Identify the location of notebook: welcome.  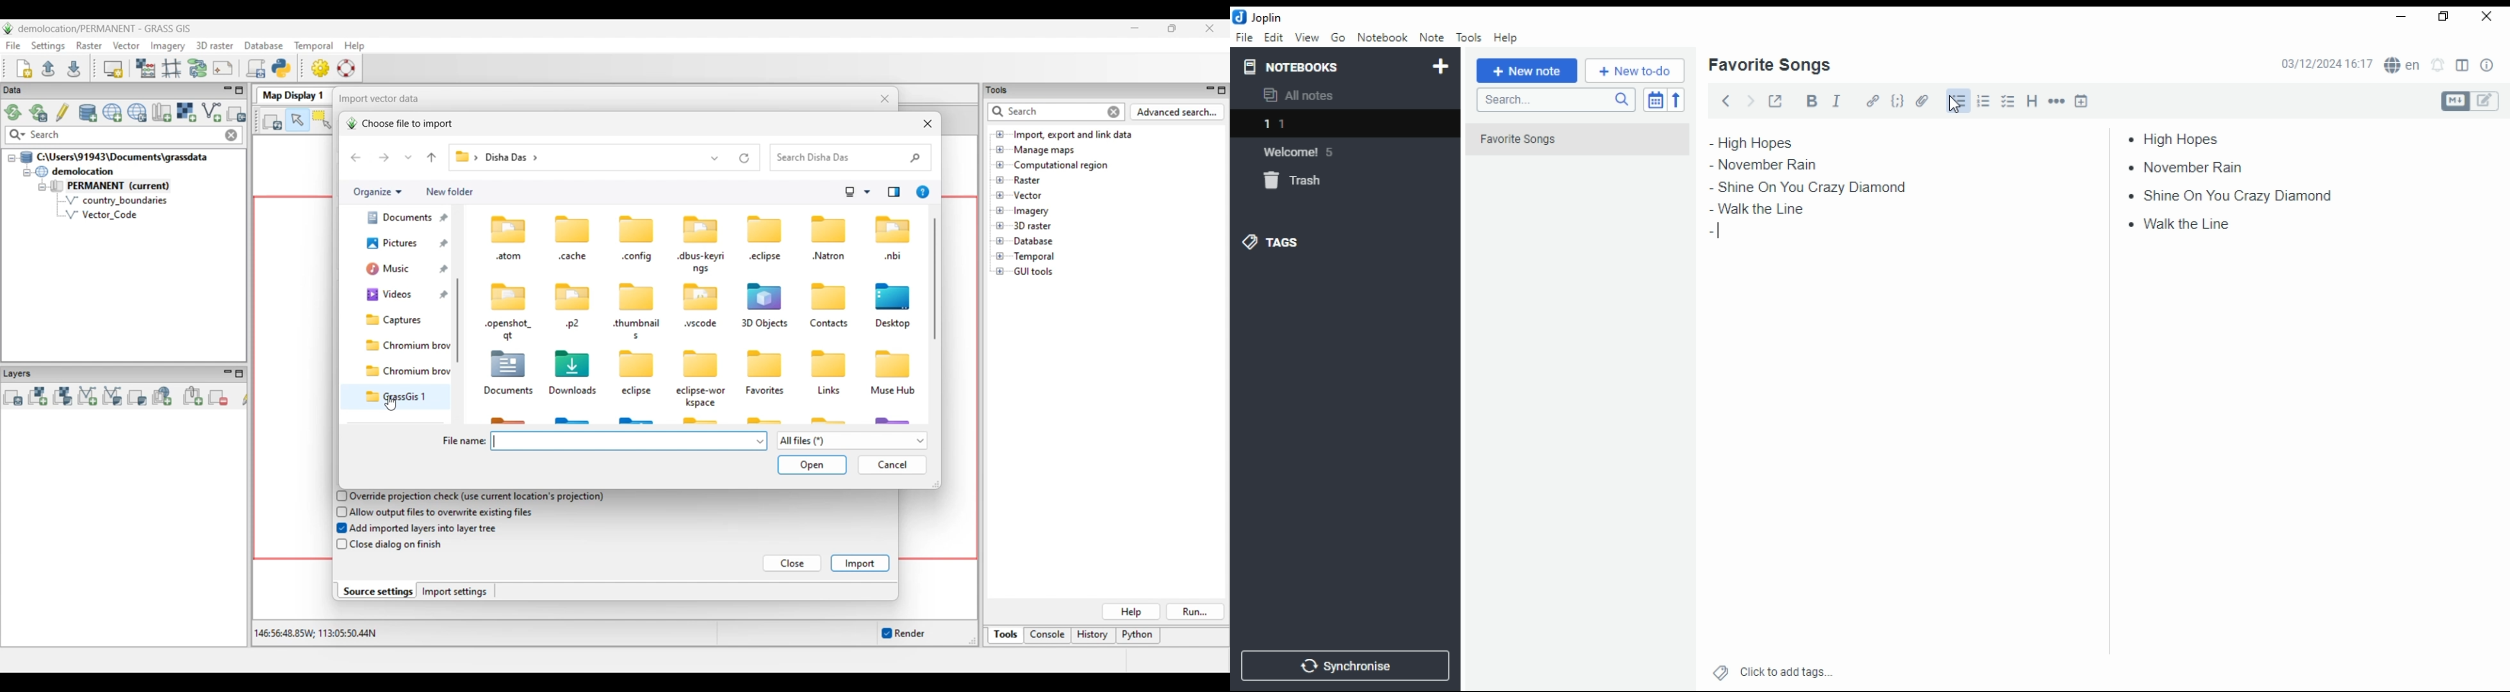
(1303, 151).